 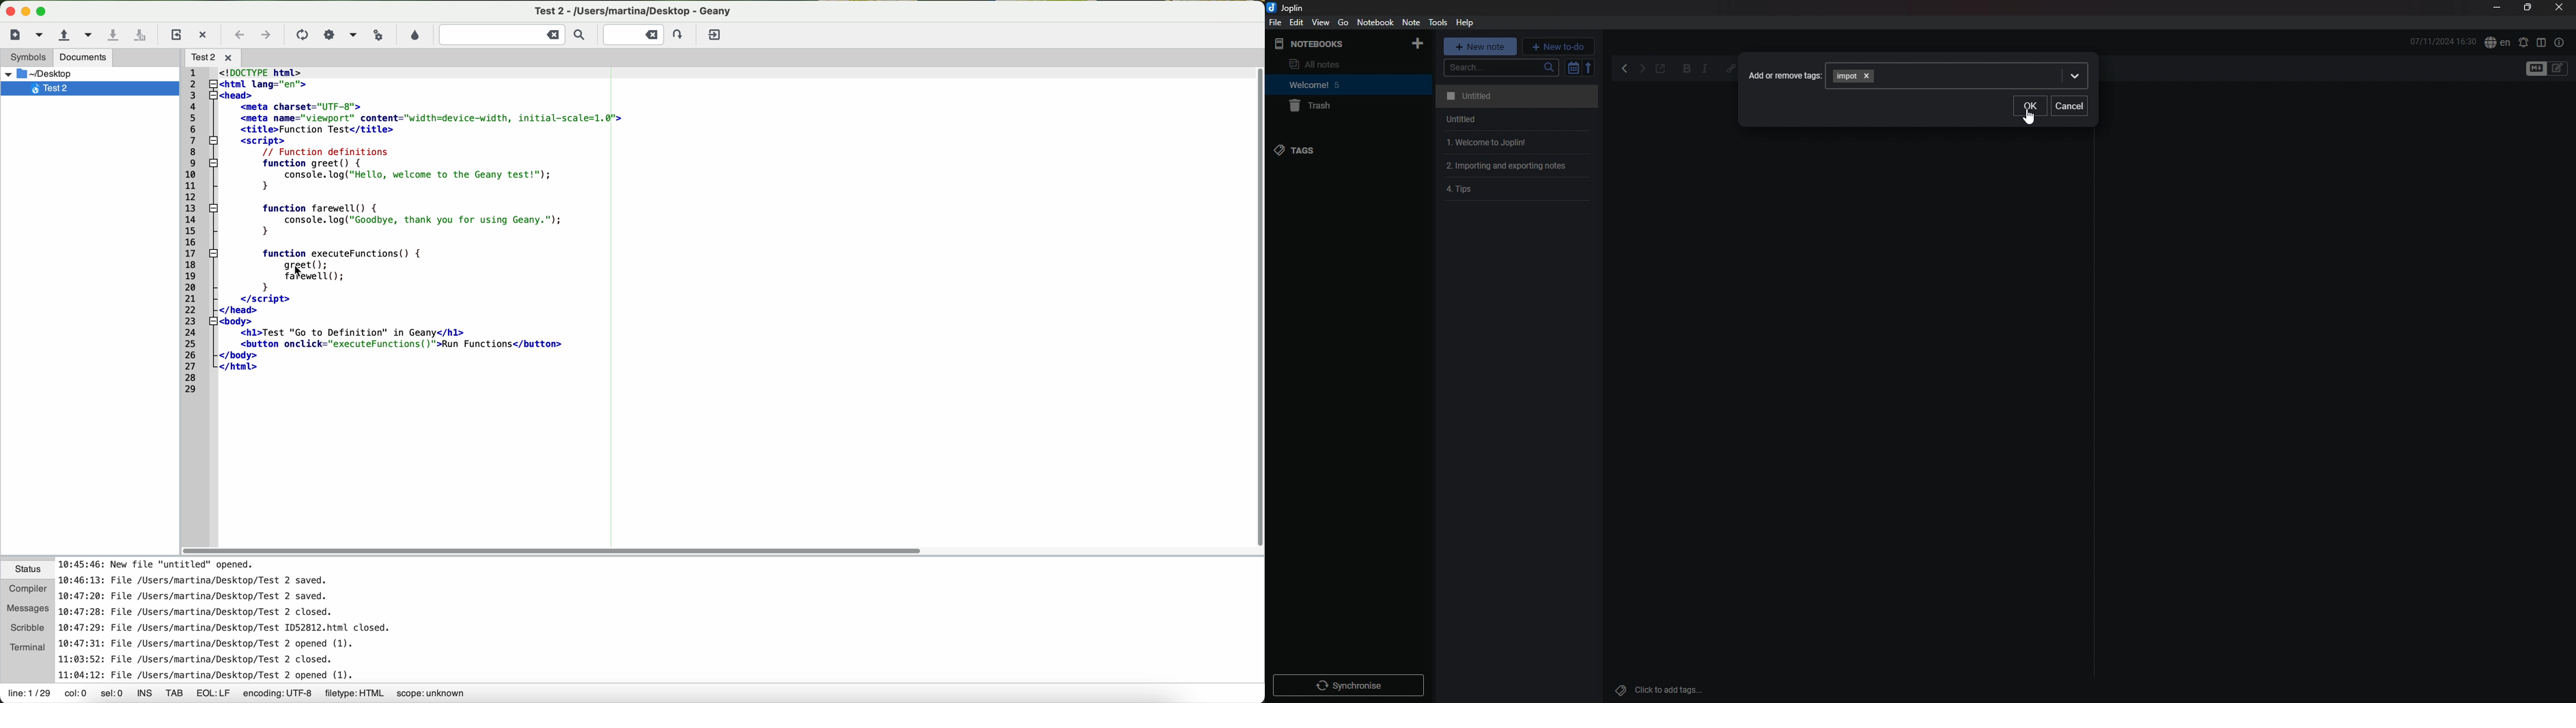 What do you see at coordinates (1437, 23) in the screenshot?
I see `tools` at bounding box center [1437, 23].